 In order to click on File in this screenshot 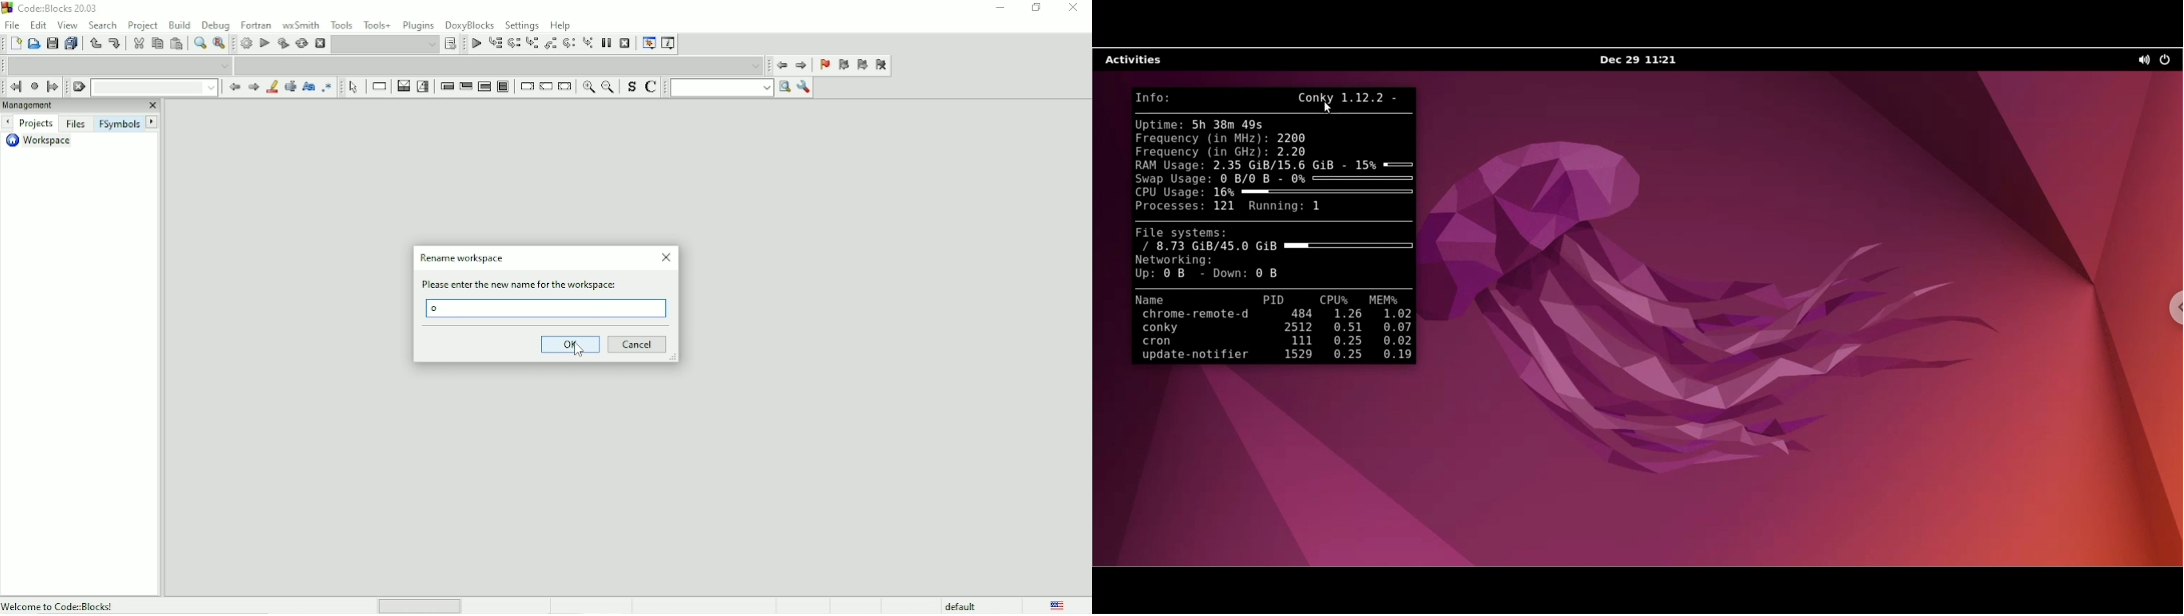, I will do `click(12, 24)`.